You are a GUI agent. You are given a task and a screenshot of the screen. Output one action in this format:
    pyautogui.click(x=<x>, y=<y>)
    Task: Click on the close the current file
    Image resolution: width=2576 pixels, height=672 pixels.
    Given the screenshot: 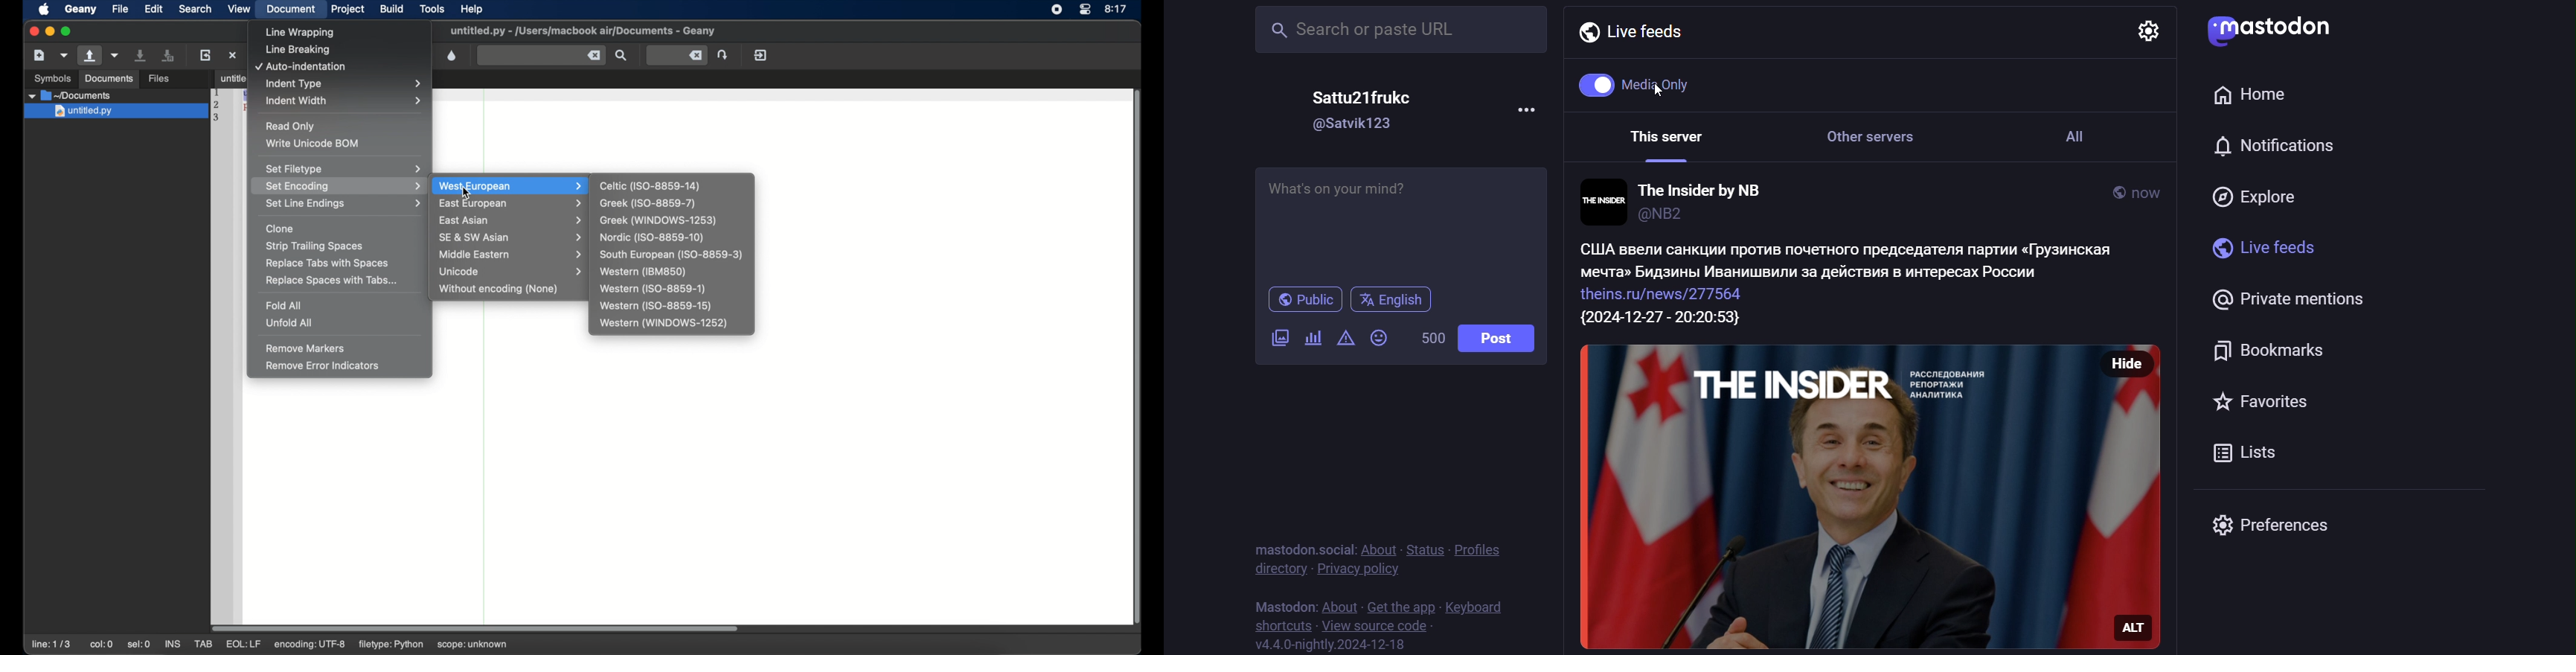 What is the action you would take?
    pyautogui.click(x=233, y=55)
    